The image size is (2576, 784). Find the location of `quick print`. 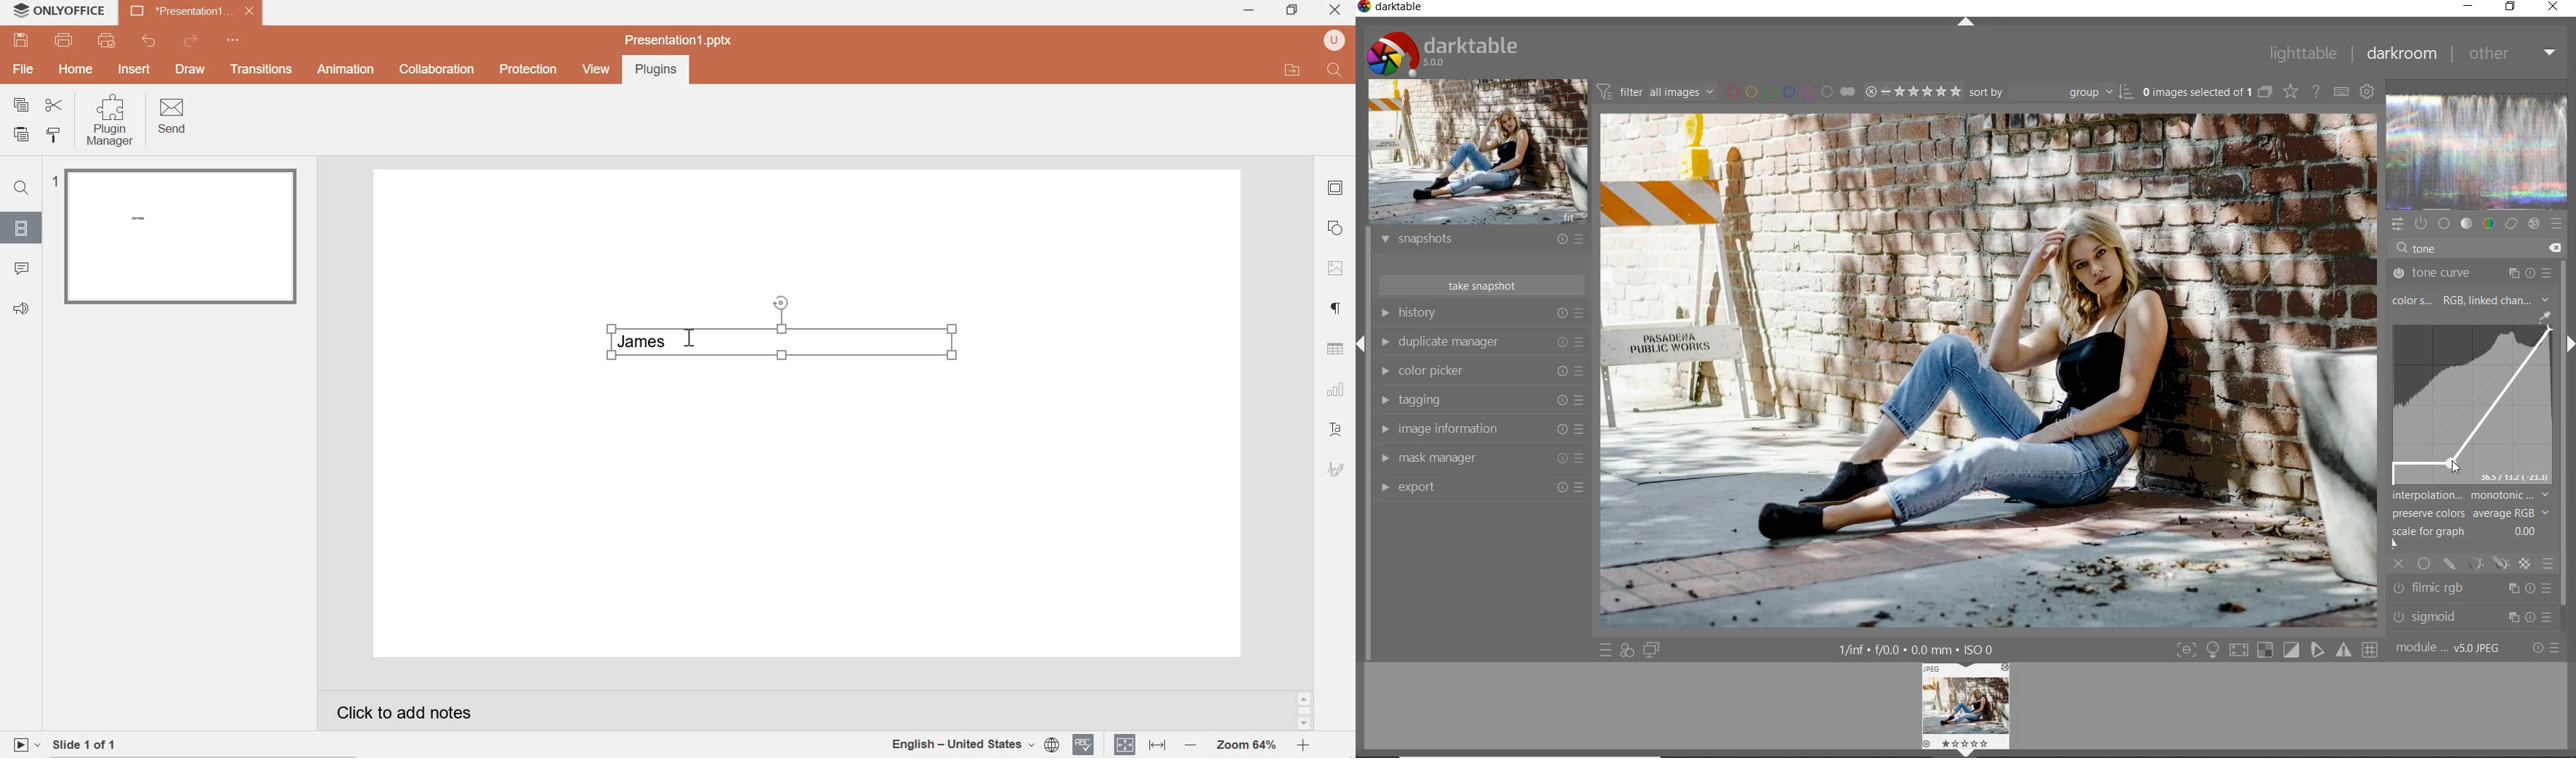

quick print is located at coordinates (112, 41).